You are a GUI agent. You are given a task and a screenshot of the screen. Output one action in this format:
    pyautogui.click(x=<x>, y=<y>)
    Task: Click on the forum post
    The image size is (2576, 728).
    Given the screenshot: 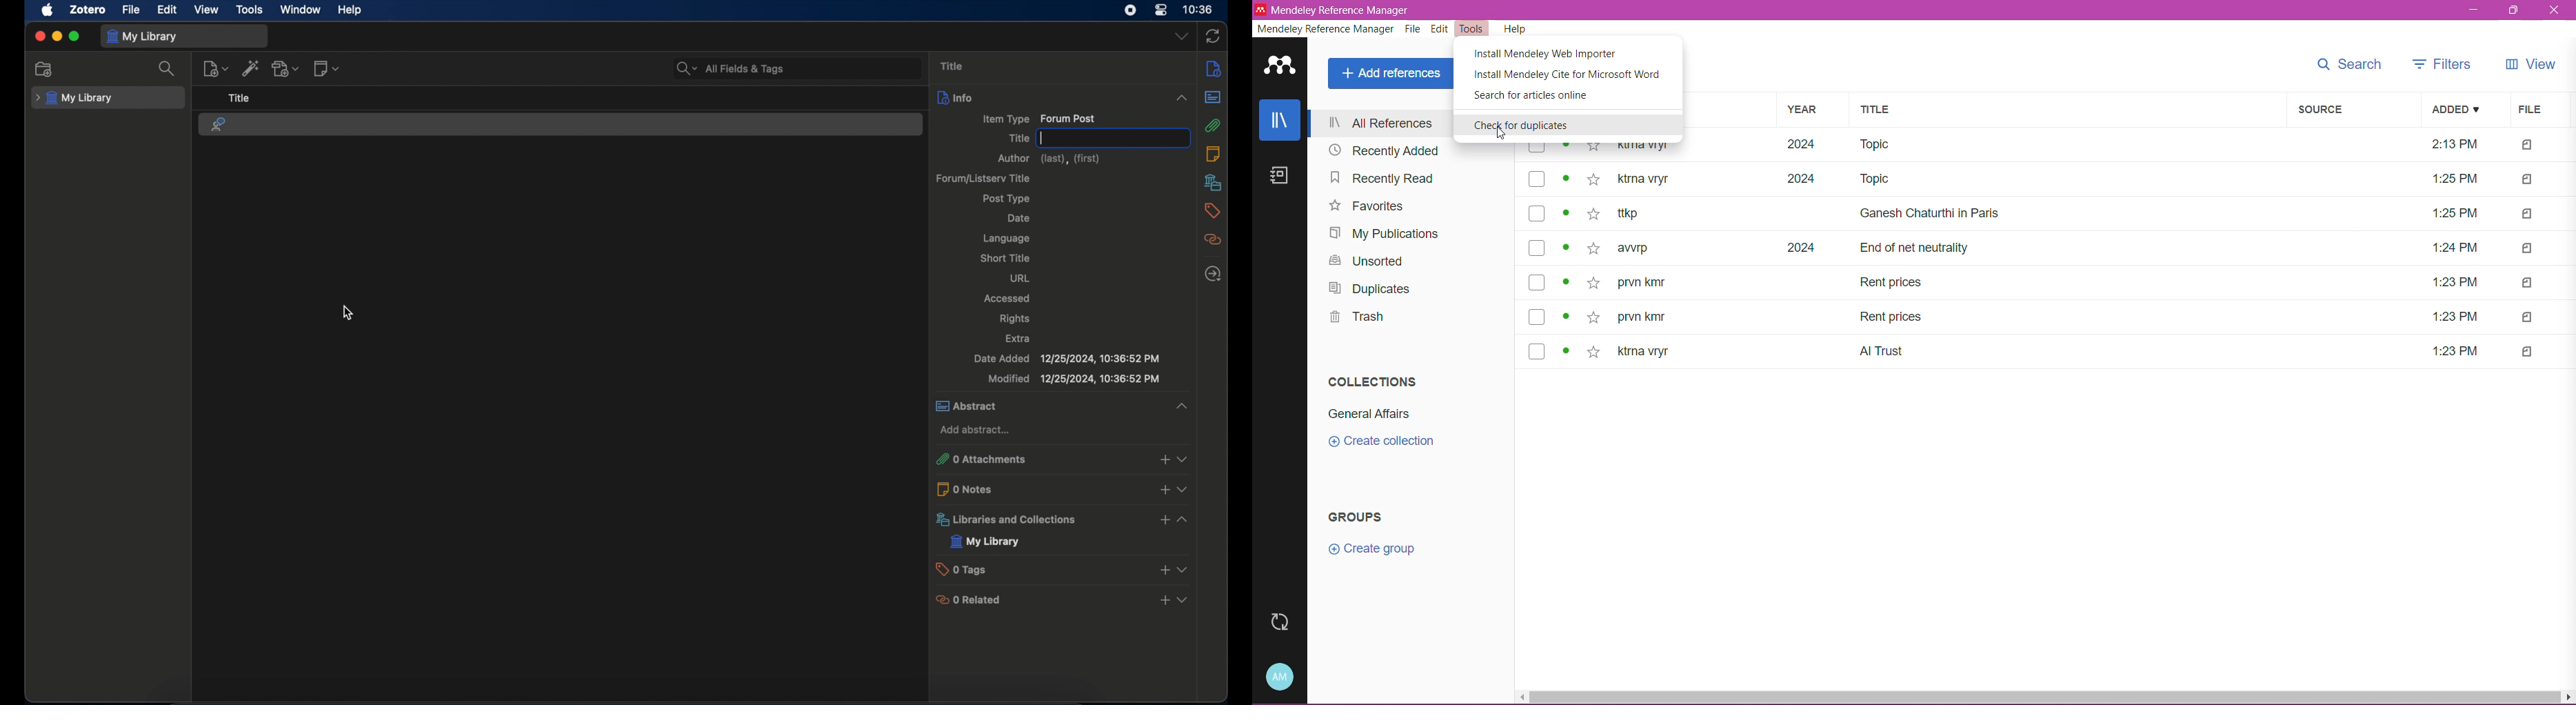 What is the action you would take?
    pyautogui.click(x=219, y=125)
    